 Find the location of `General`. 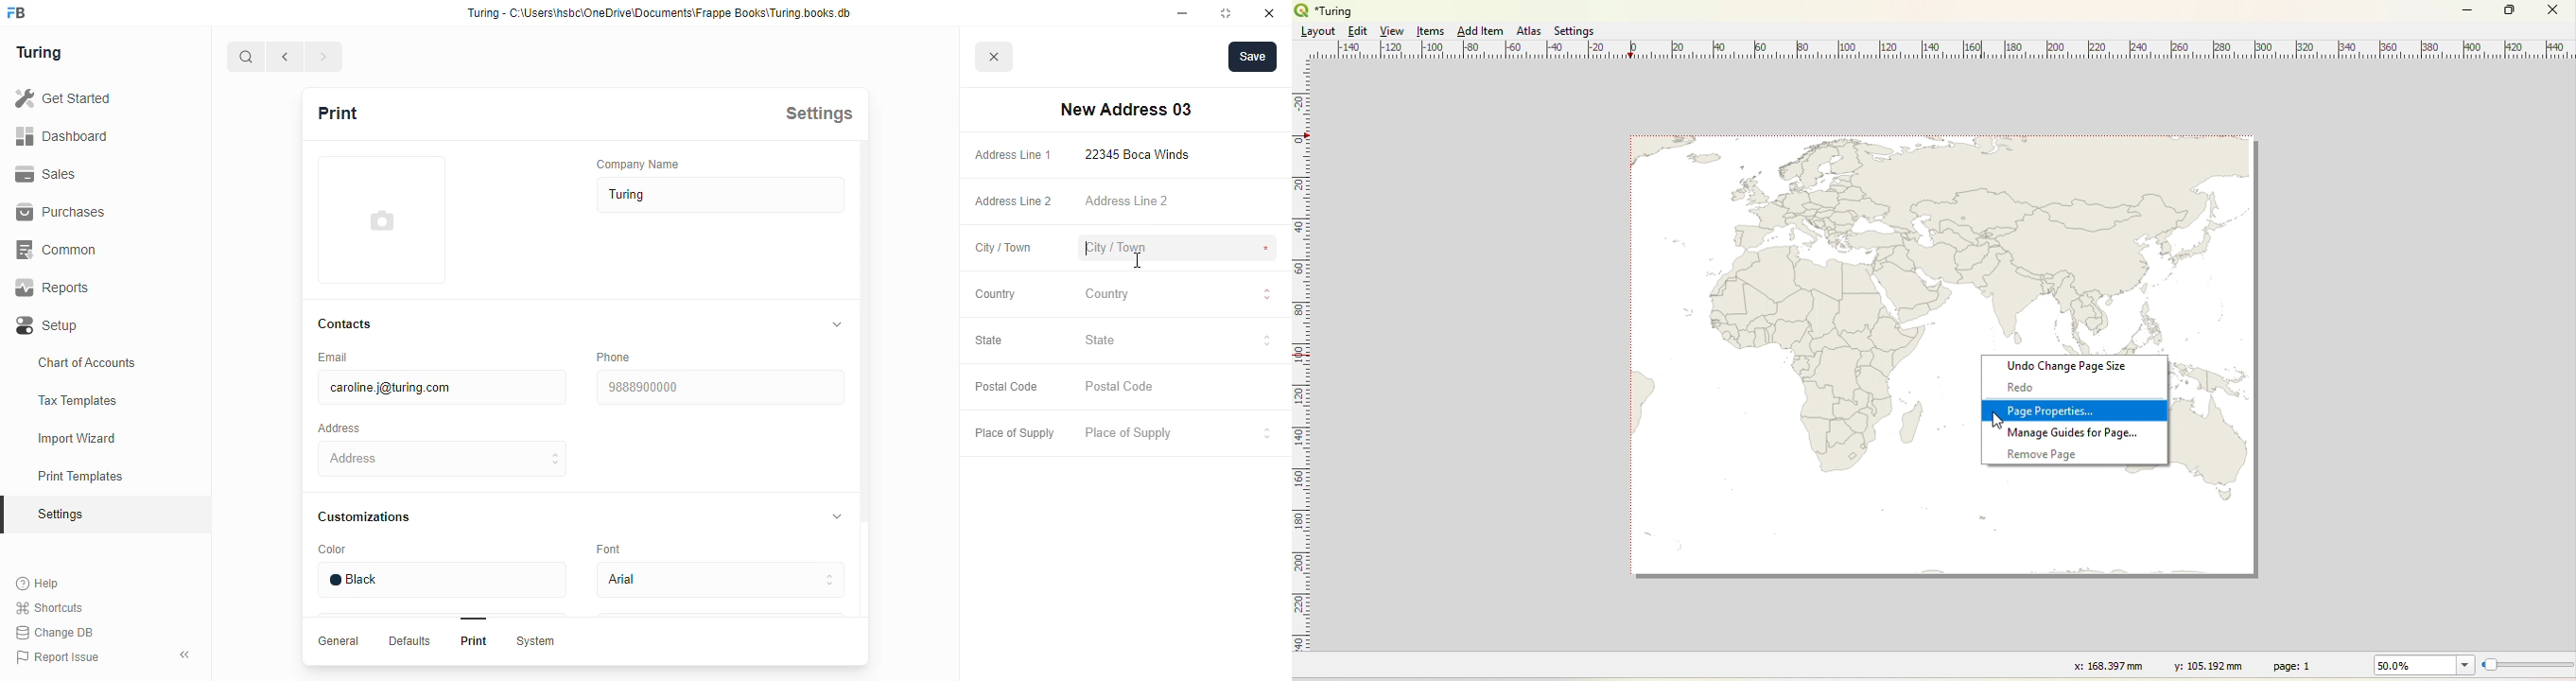

General is located at coordinates (339, 640).